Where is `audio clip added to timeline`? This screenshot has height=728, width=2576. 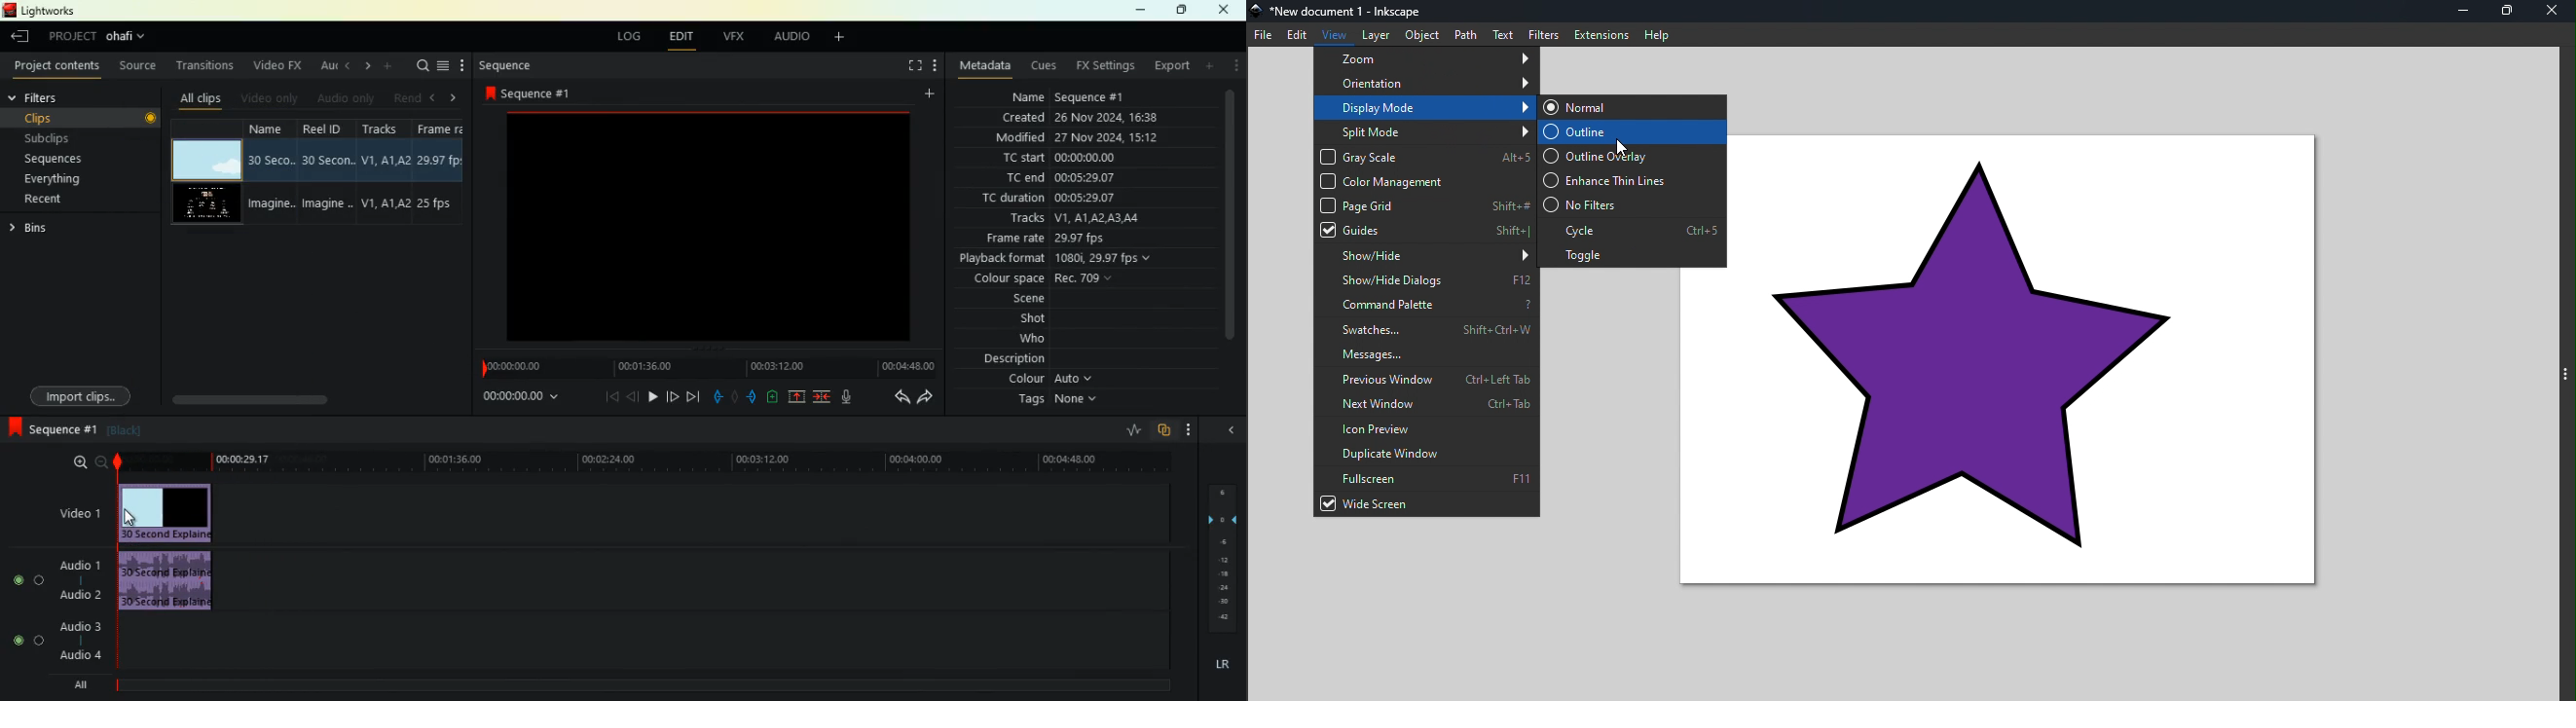 audio clip added to timeline is located at coordinates (166, 581).